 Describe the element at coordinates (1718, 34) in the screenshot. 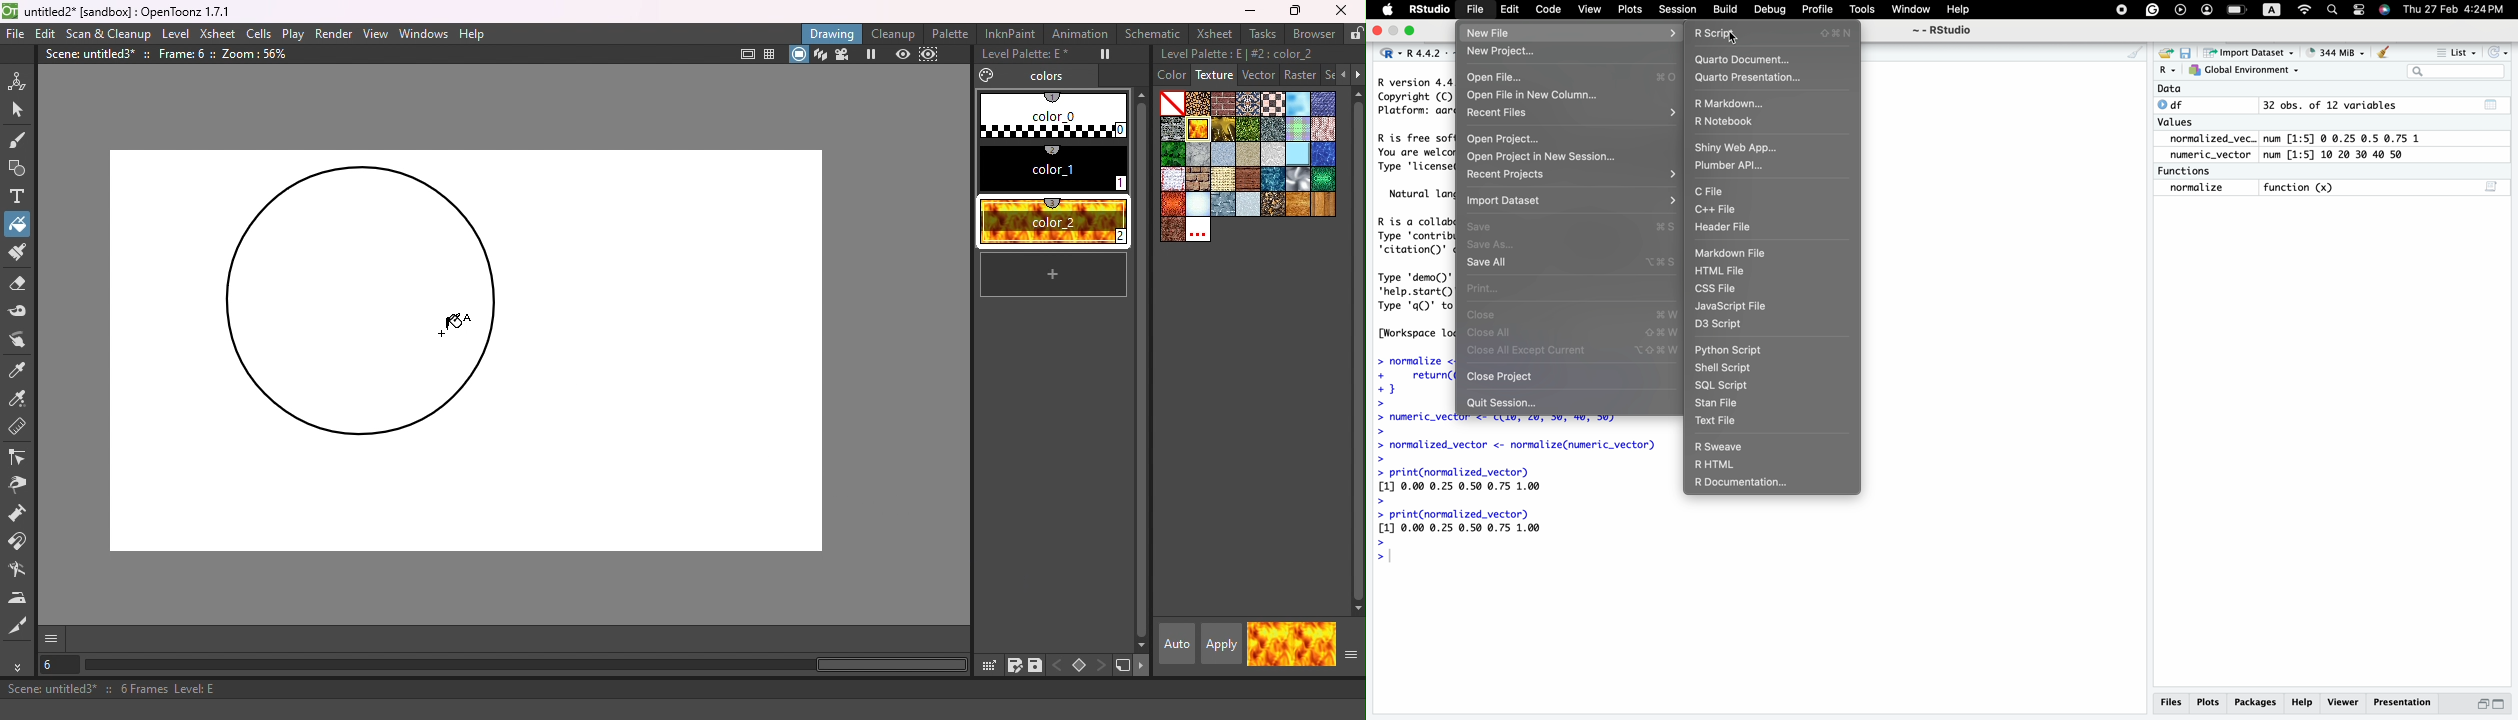

I see `RScript` at that location.